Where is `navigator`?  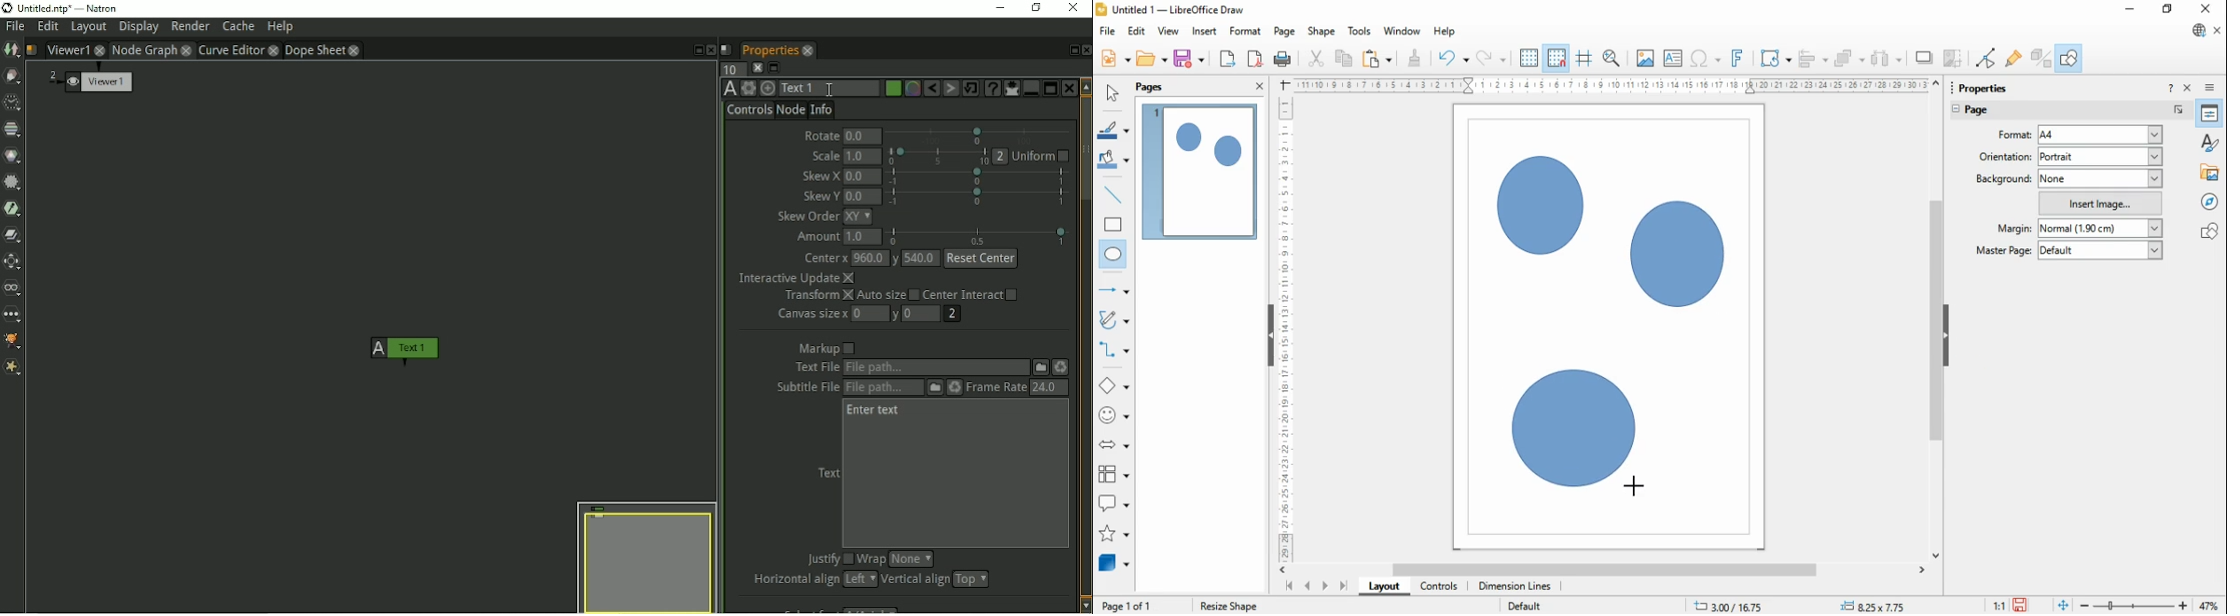 navigator is located at coordinates (2214, 201).